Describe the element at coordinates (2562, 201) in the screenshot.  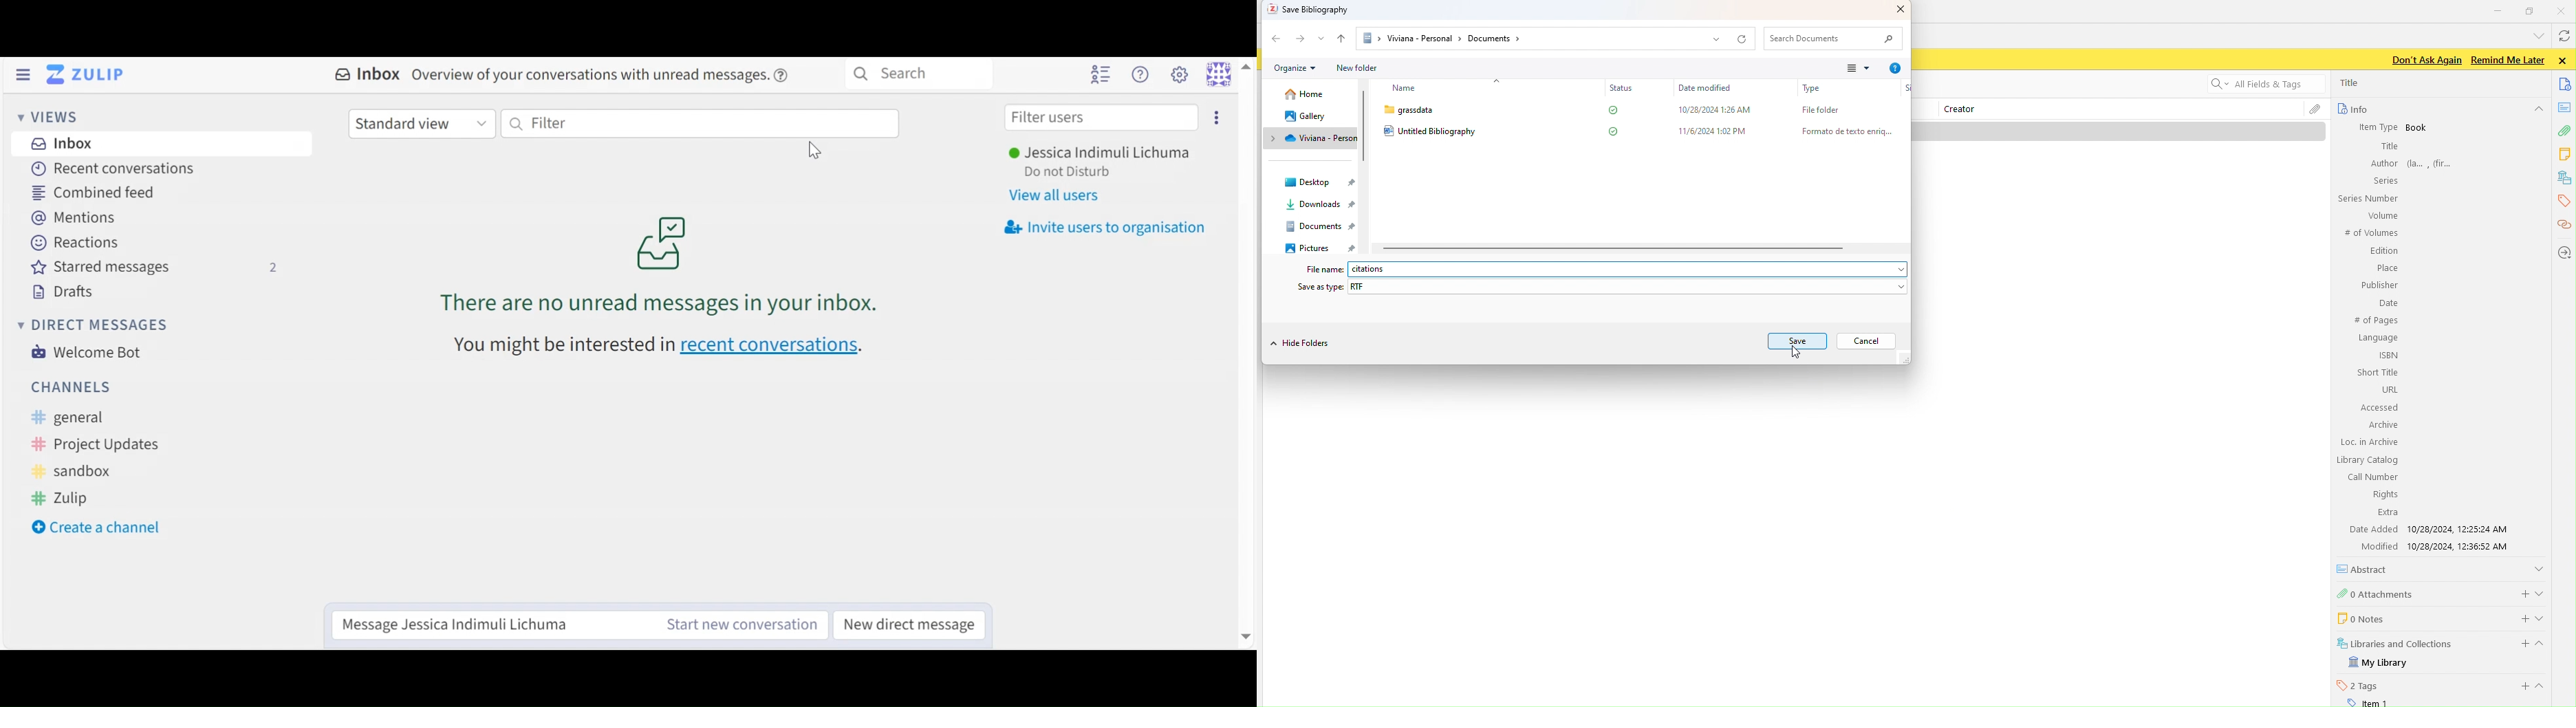
I see `tags` at that location.